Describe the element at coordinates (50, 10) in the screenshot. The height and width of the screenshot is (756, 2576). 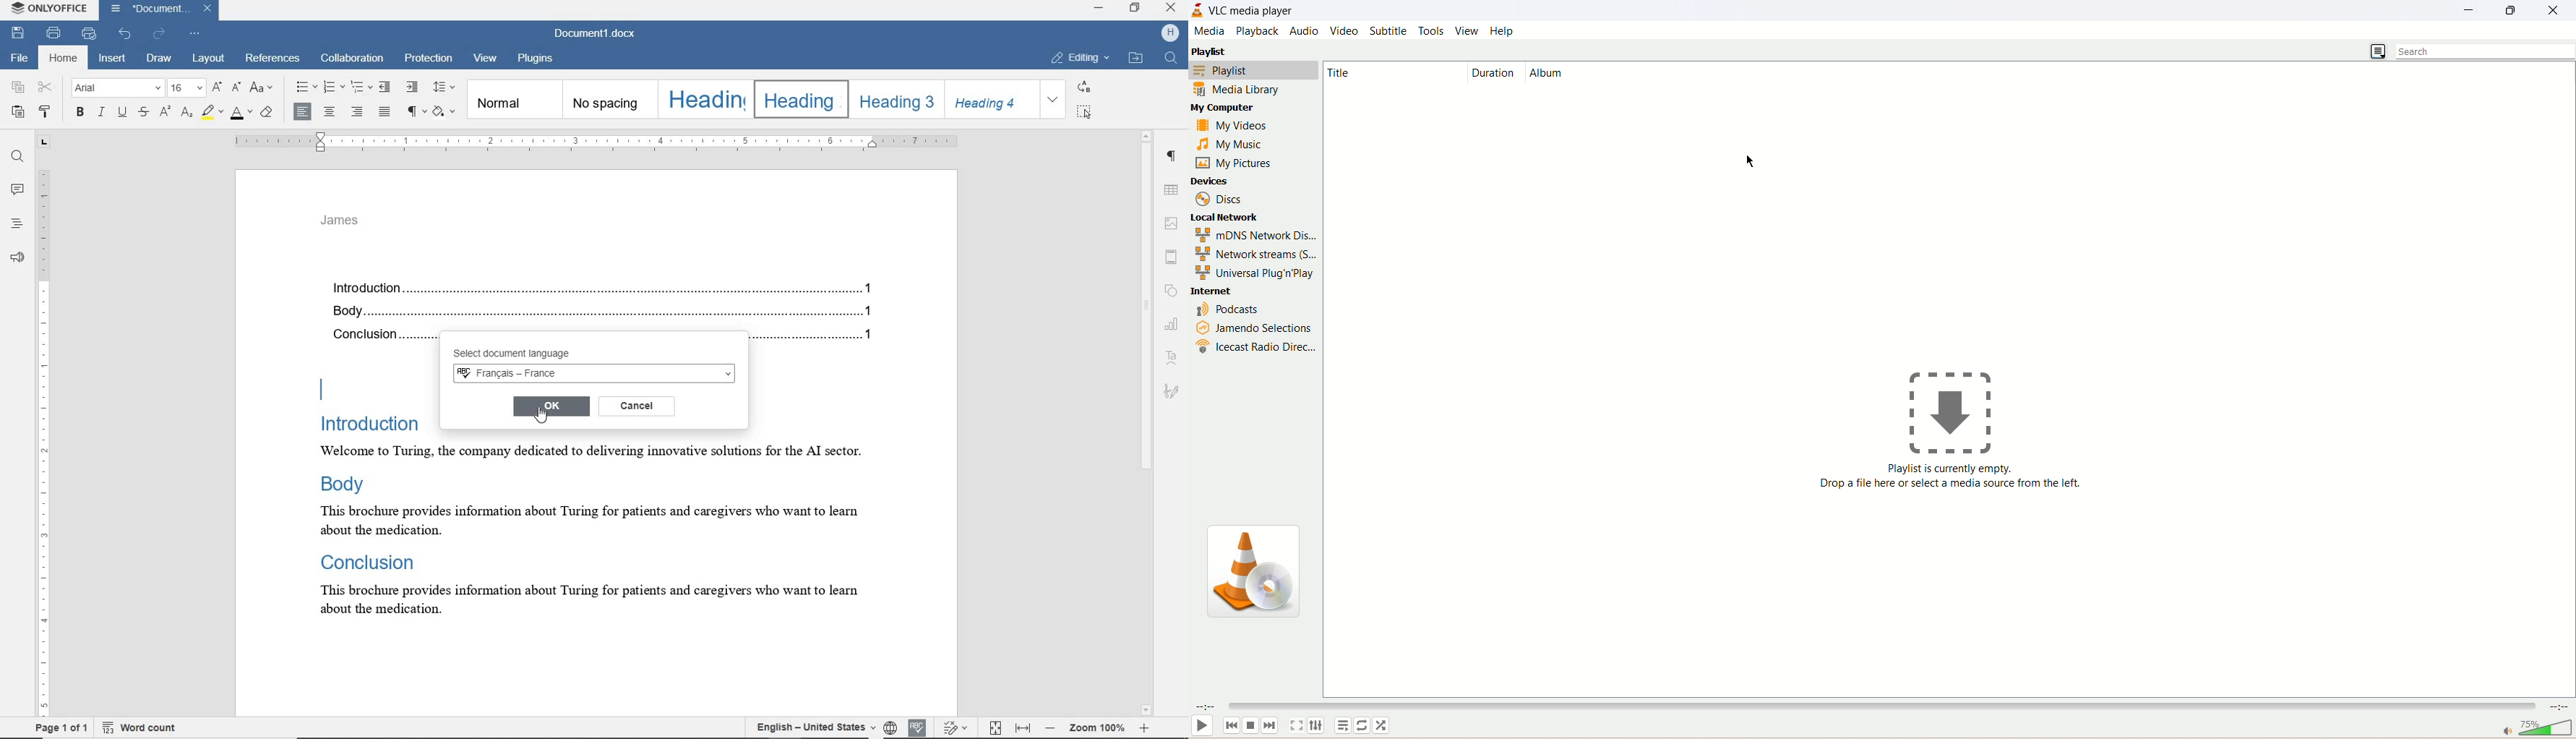
I see `system name` at that location.